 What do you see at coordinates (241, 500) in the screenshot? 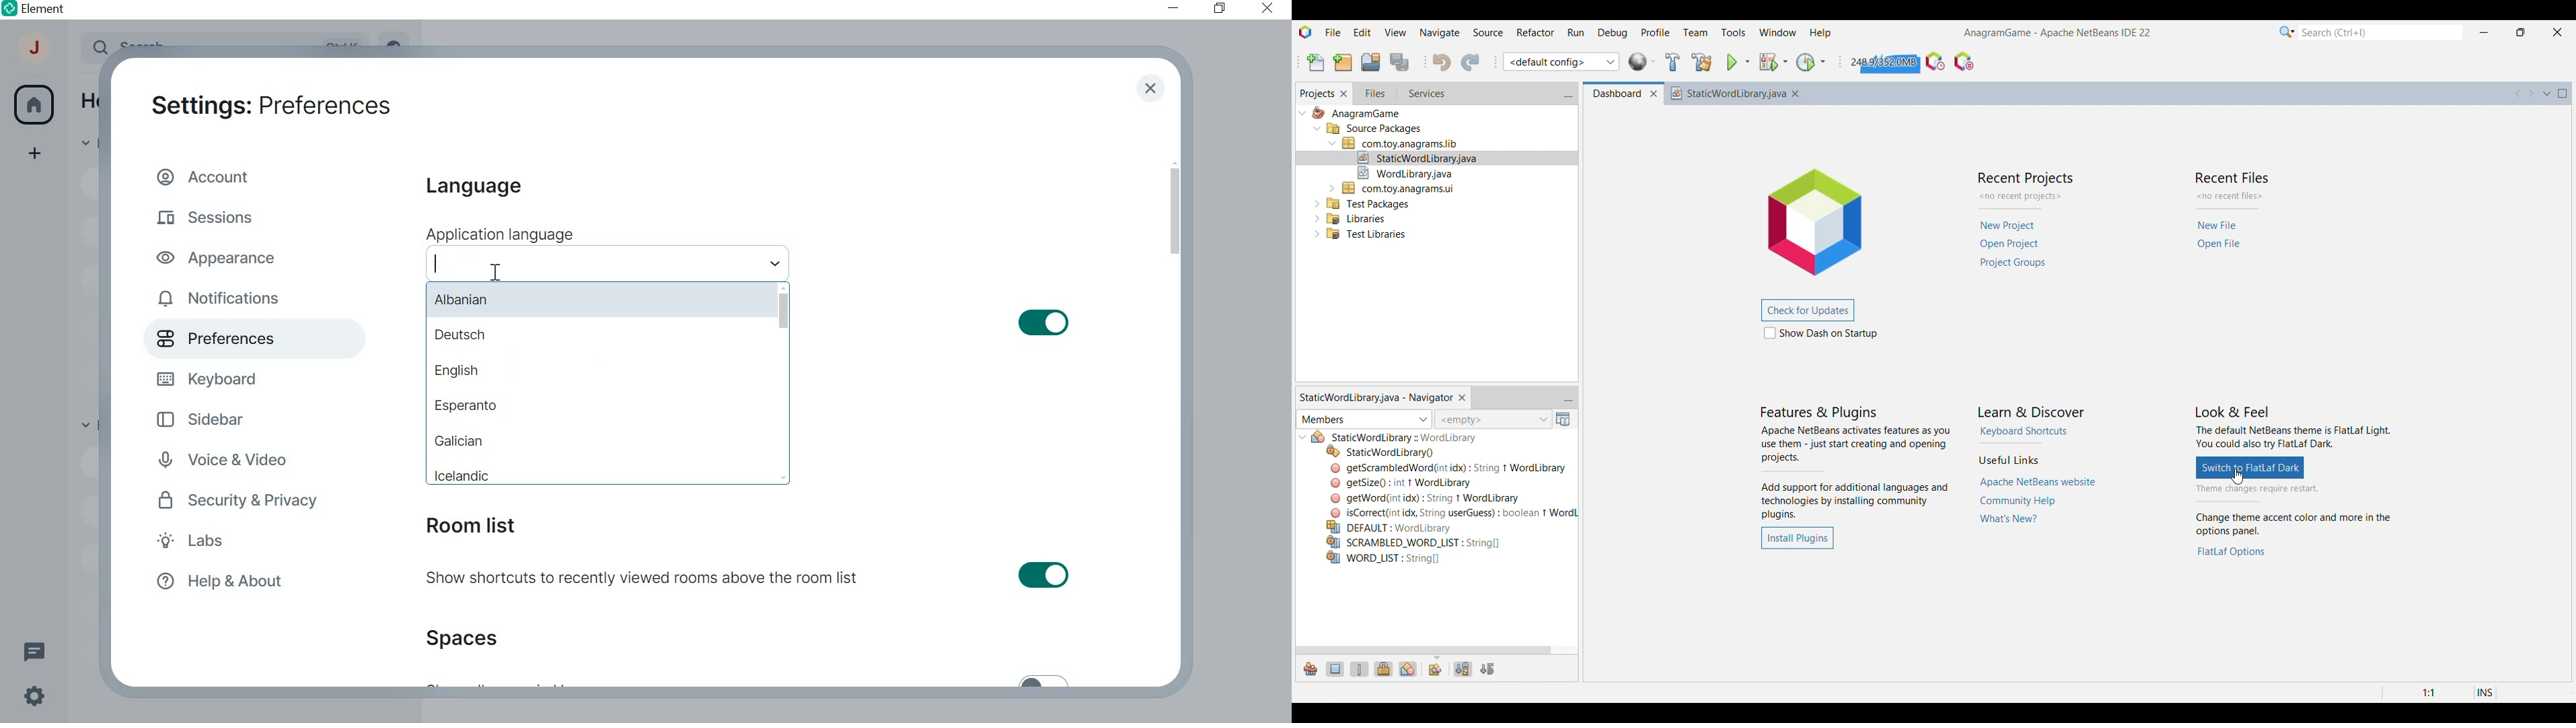
I see `SECURITY & PRIVACY` at bounding box center [241, 500].